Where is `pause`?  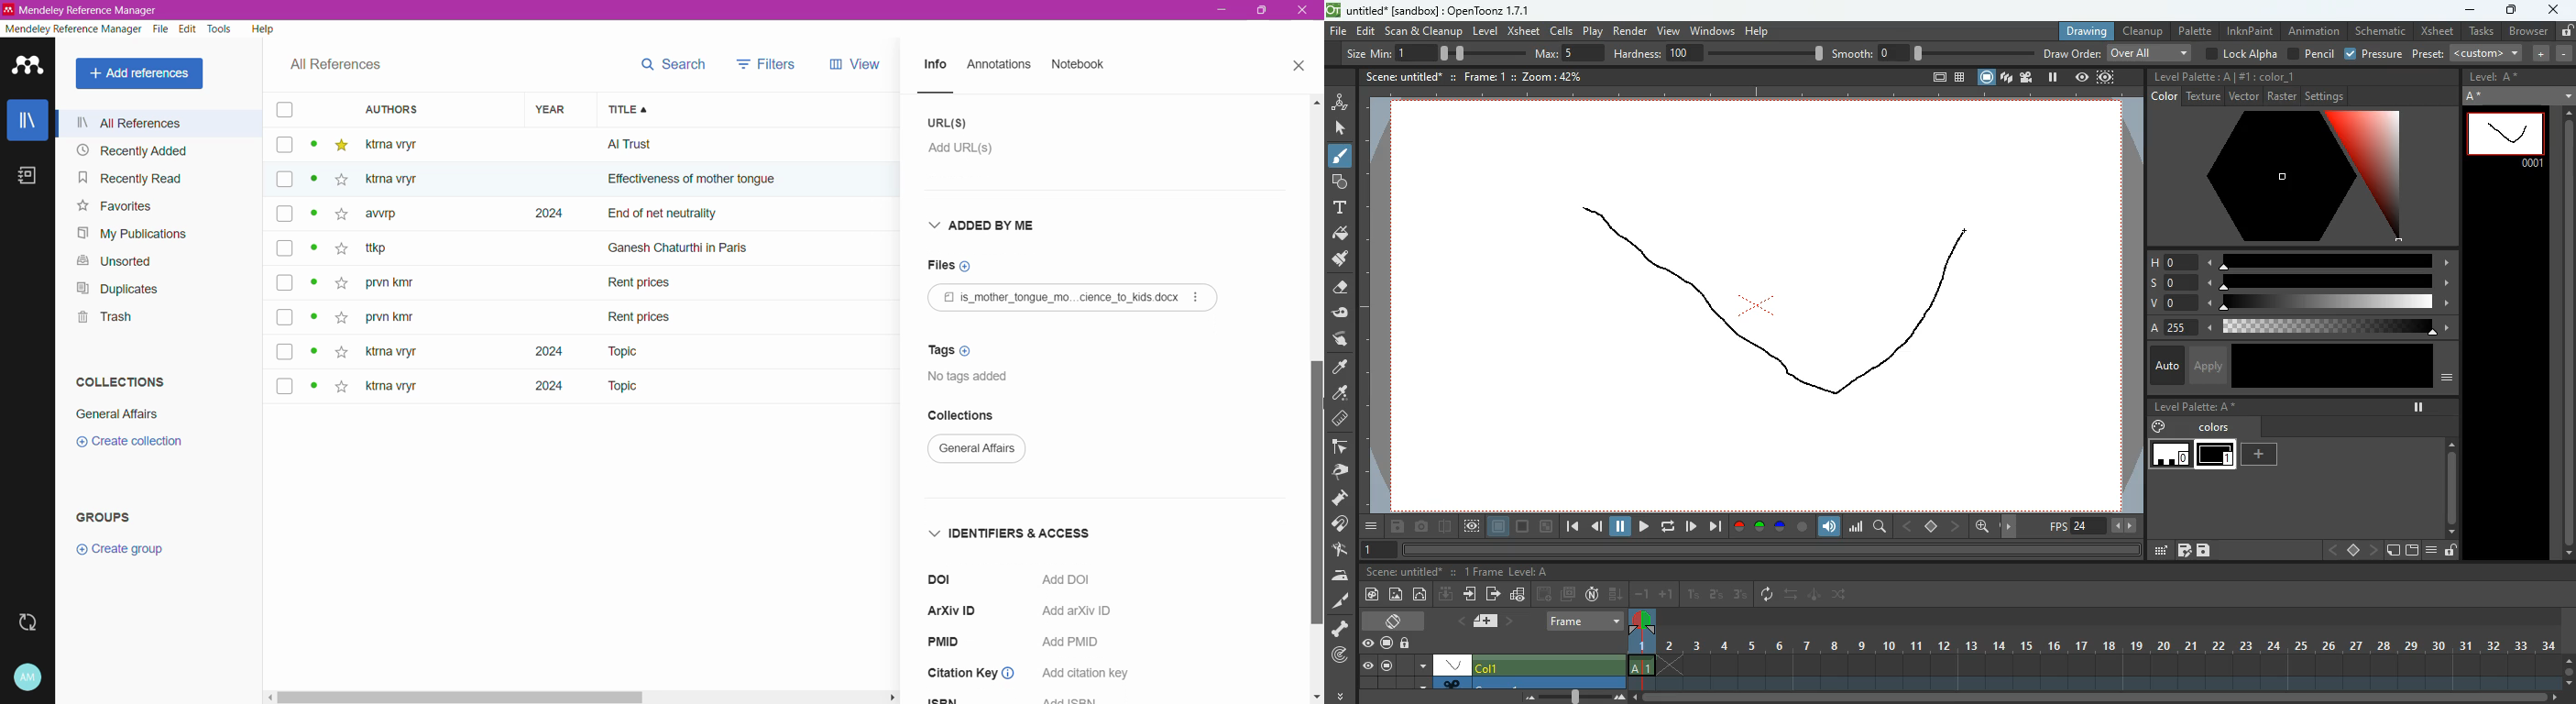 pause is located at coordinates (1386, 666).